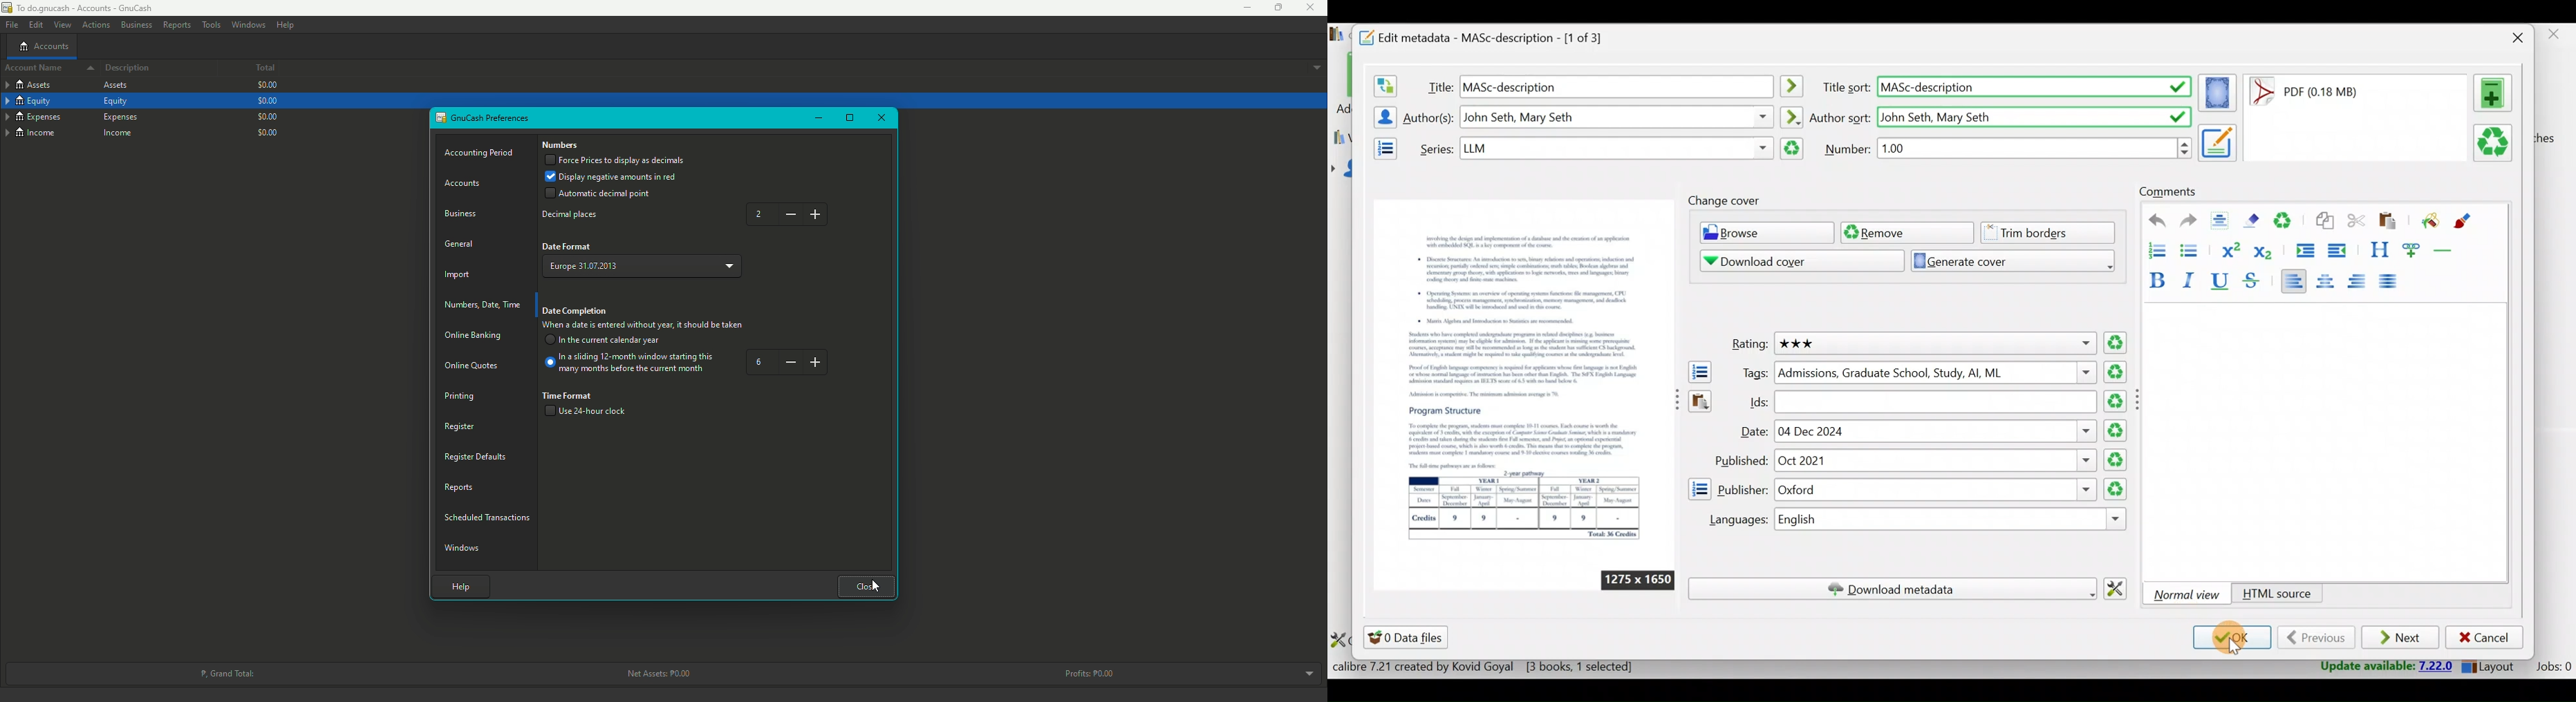 This screenshot has width=2576, height=728. What do you see at coordinates (2414, 250) in the screenshot?
I see `Insert link or image` at bounding box center [2414, 250].